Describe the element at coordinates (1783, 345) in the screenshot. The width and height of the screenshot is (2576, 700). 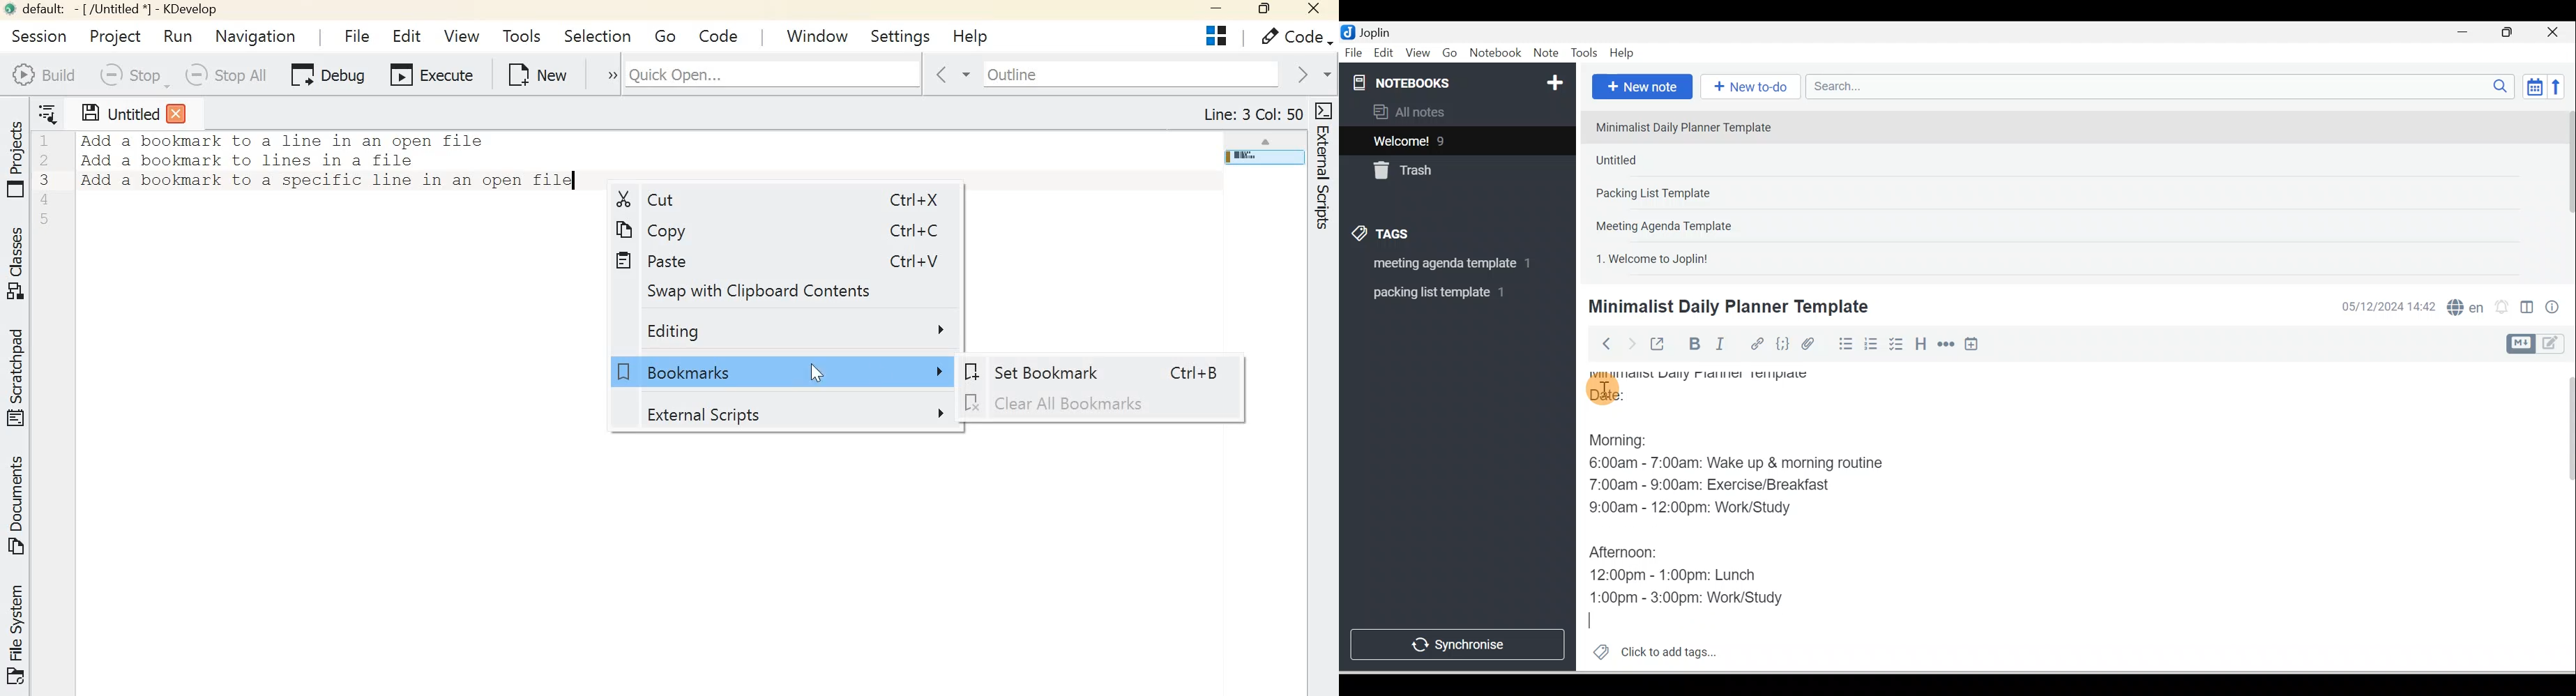
I see `Code` at that location.